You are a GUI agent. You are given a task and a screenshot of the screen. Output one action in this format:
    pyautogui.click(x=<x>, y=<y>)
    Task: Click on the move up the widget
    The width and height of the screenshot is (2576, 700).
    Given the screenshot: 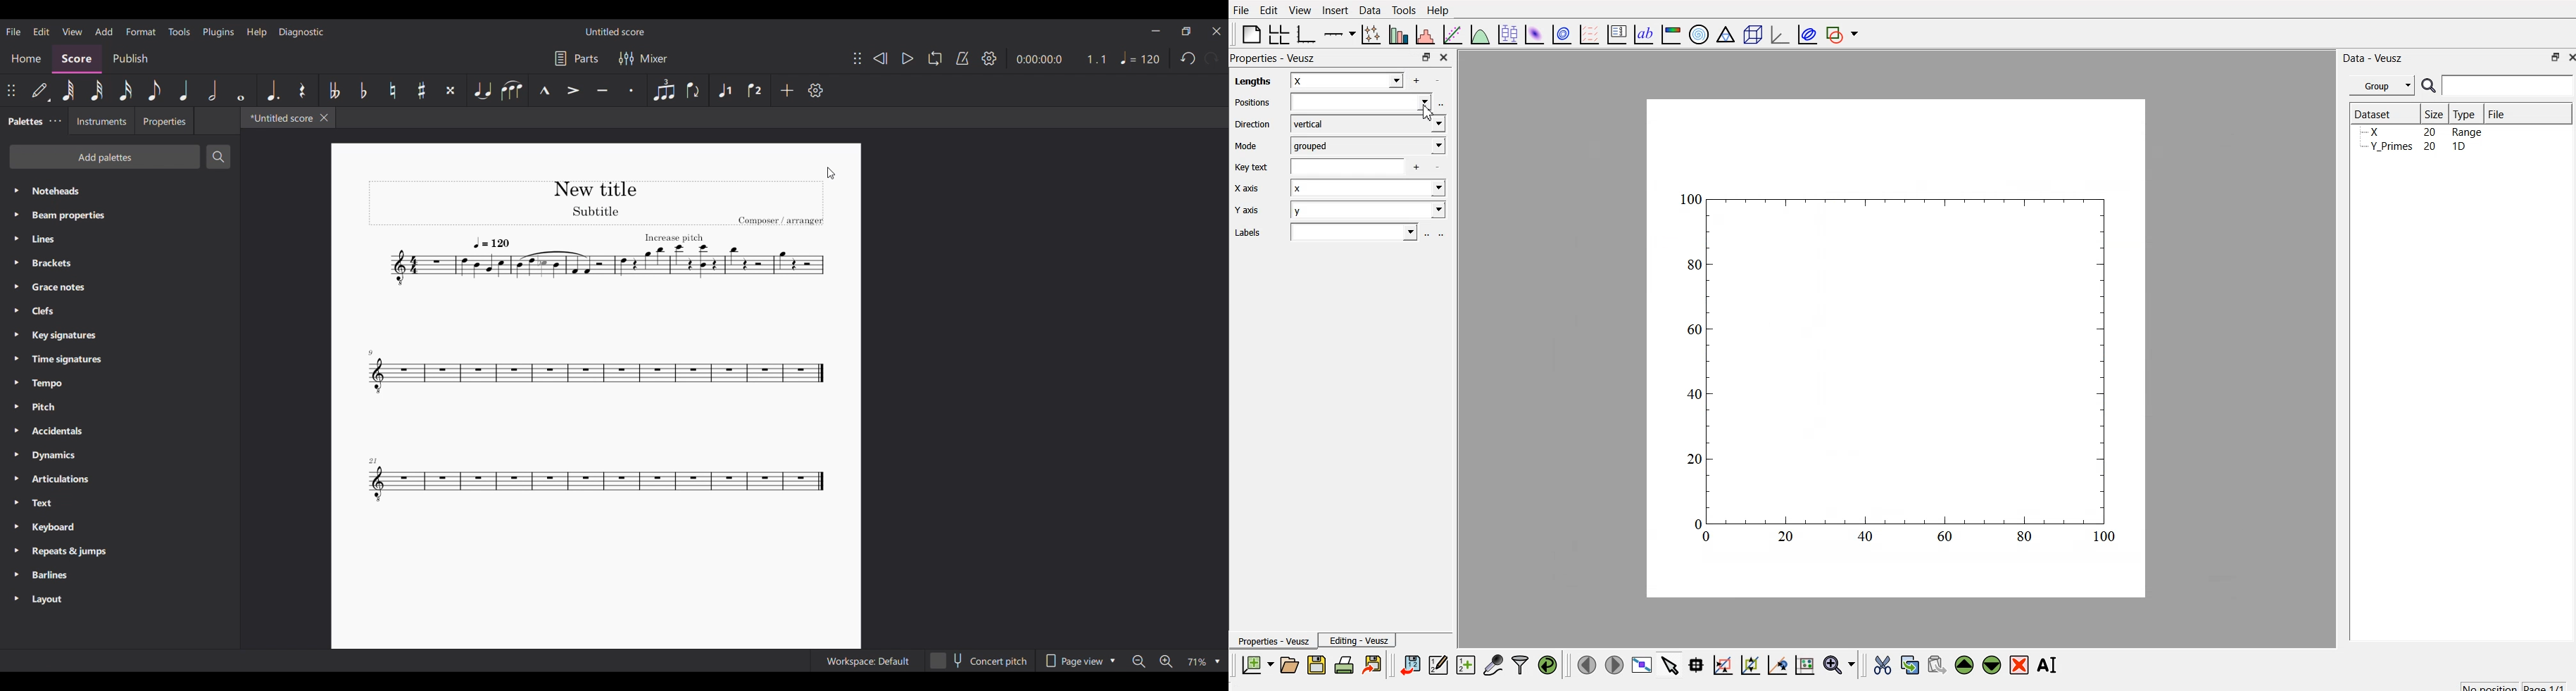 What is the action you would take?
    pyautogui.click(x=1963, y=664)
    